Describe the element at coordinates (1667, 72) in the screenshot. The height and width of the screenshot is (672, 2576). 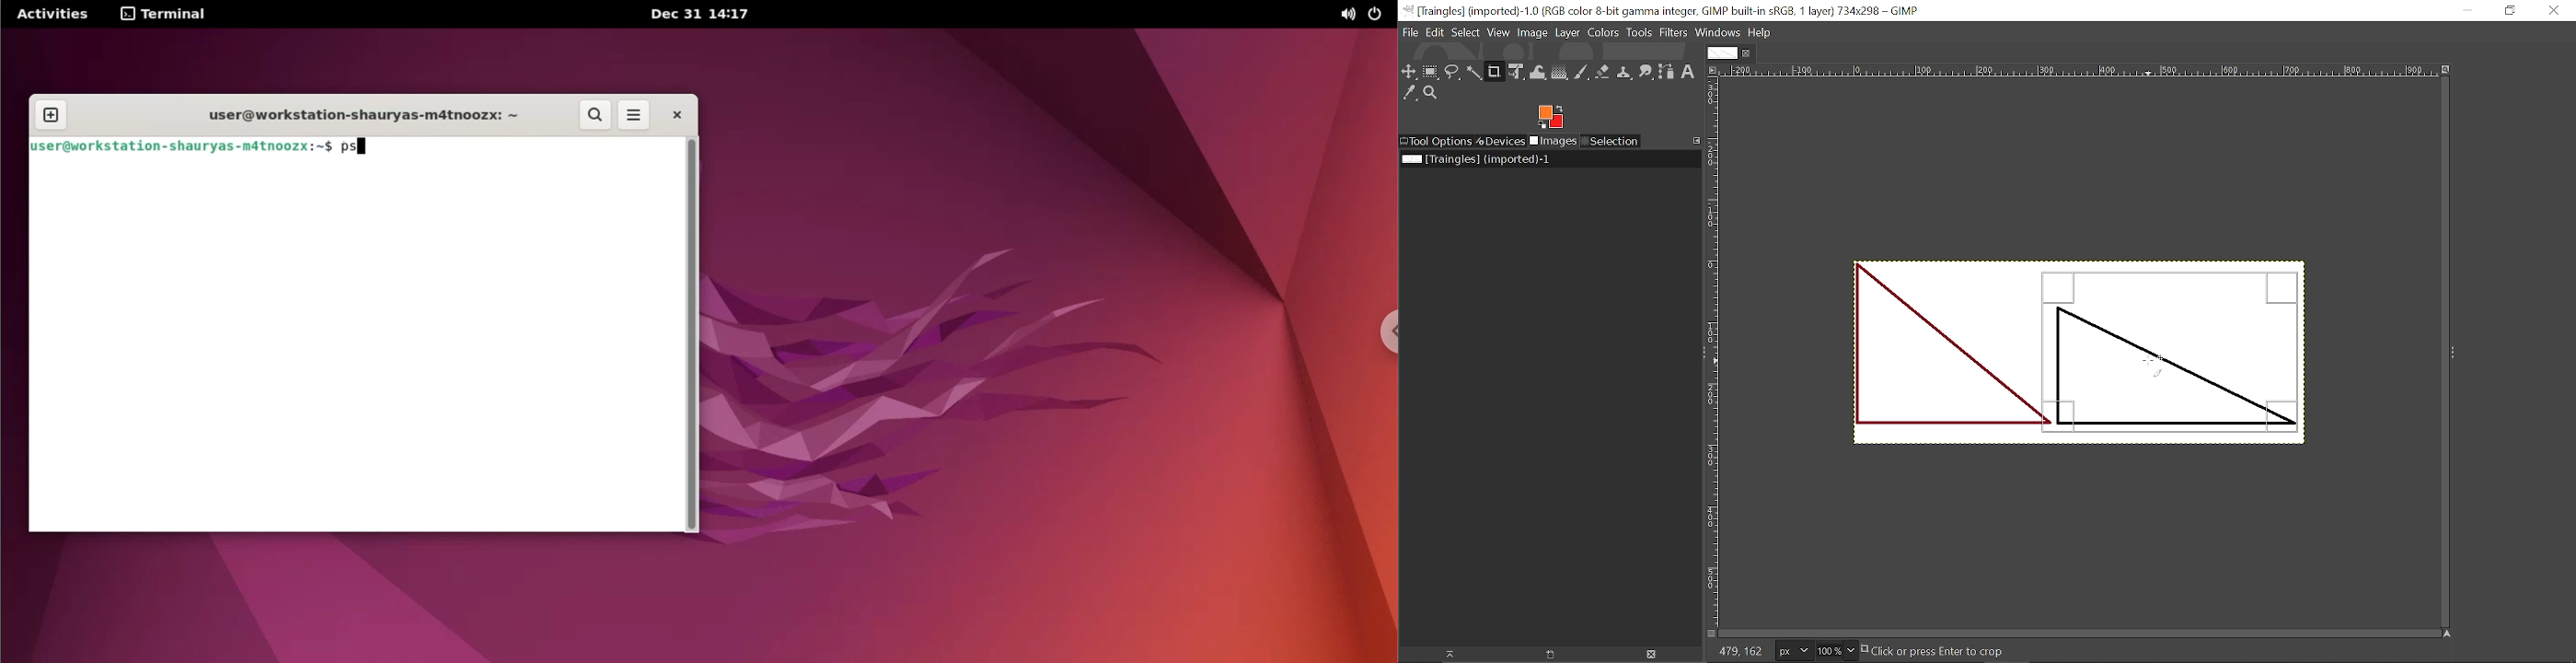
I see `Paths tool` at that location.